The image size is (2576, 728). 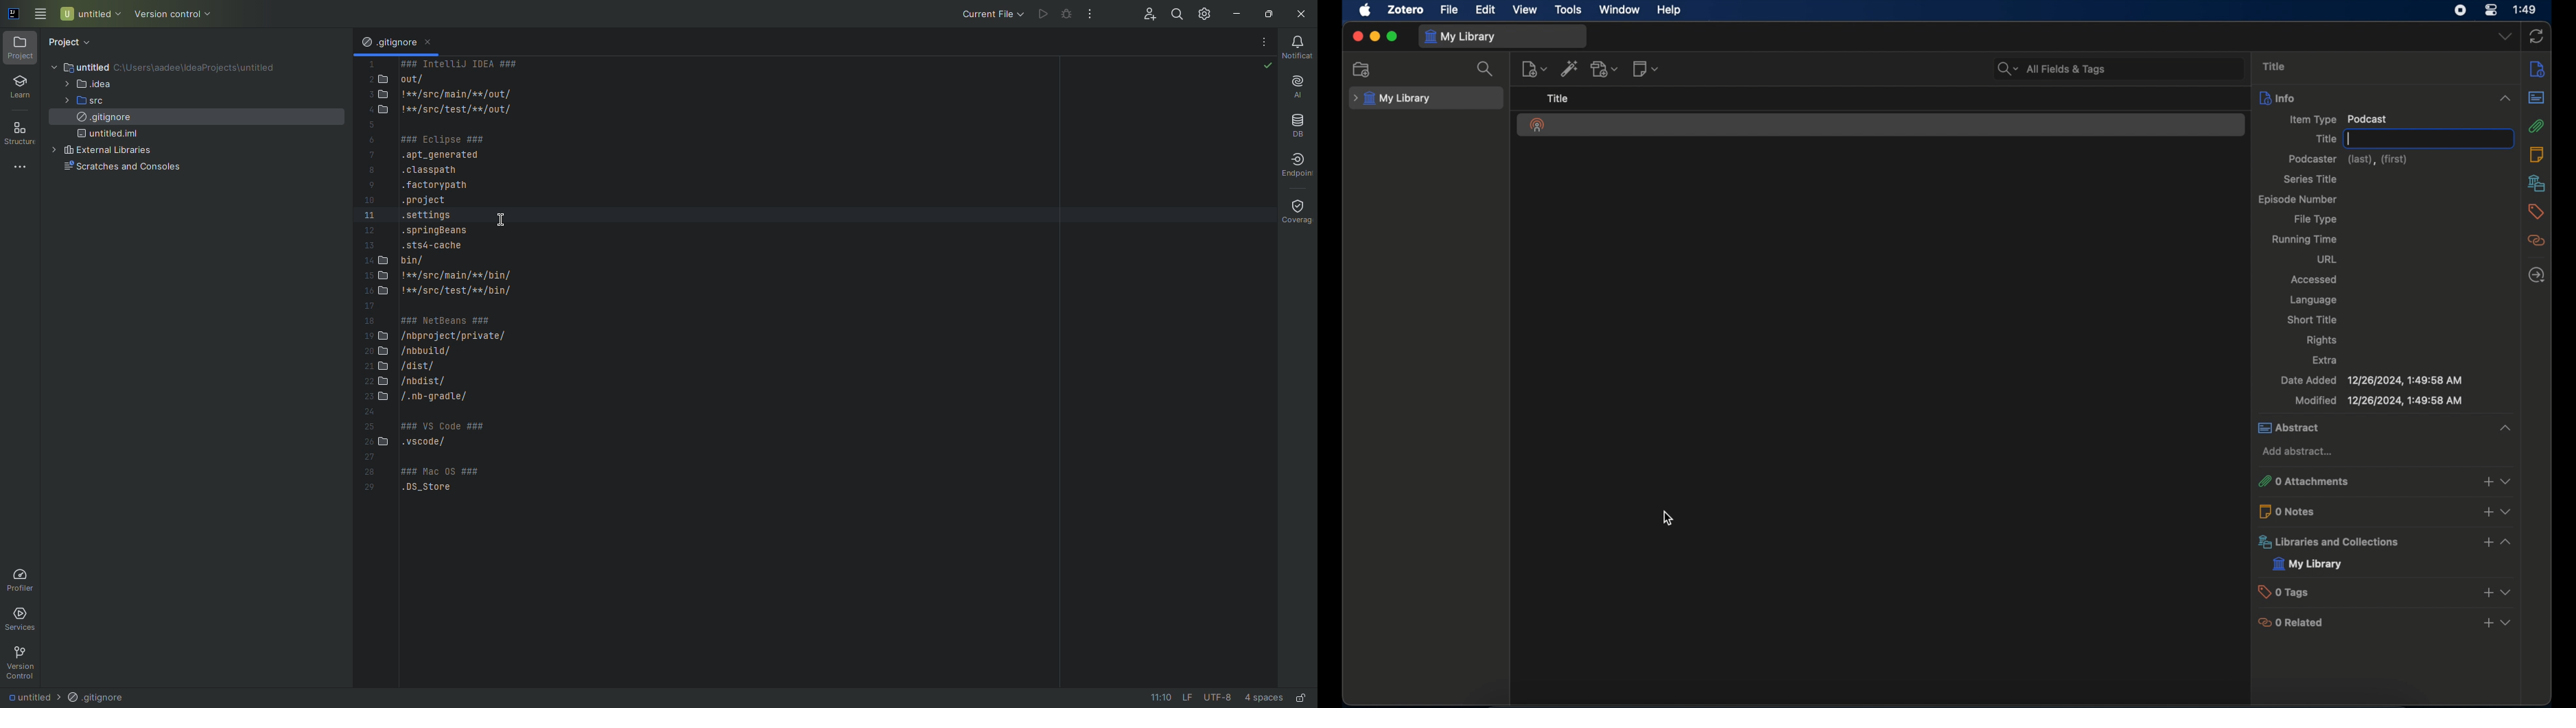 What do you see at coordinates (2460, 10) in the screenshot?
I see `screen recorder` at bounding box center [2460, 10].